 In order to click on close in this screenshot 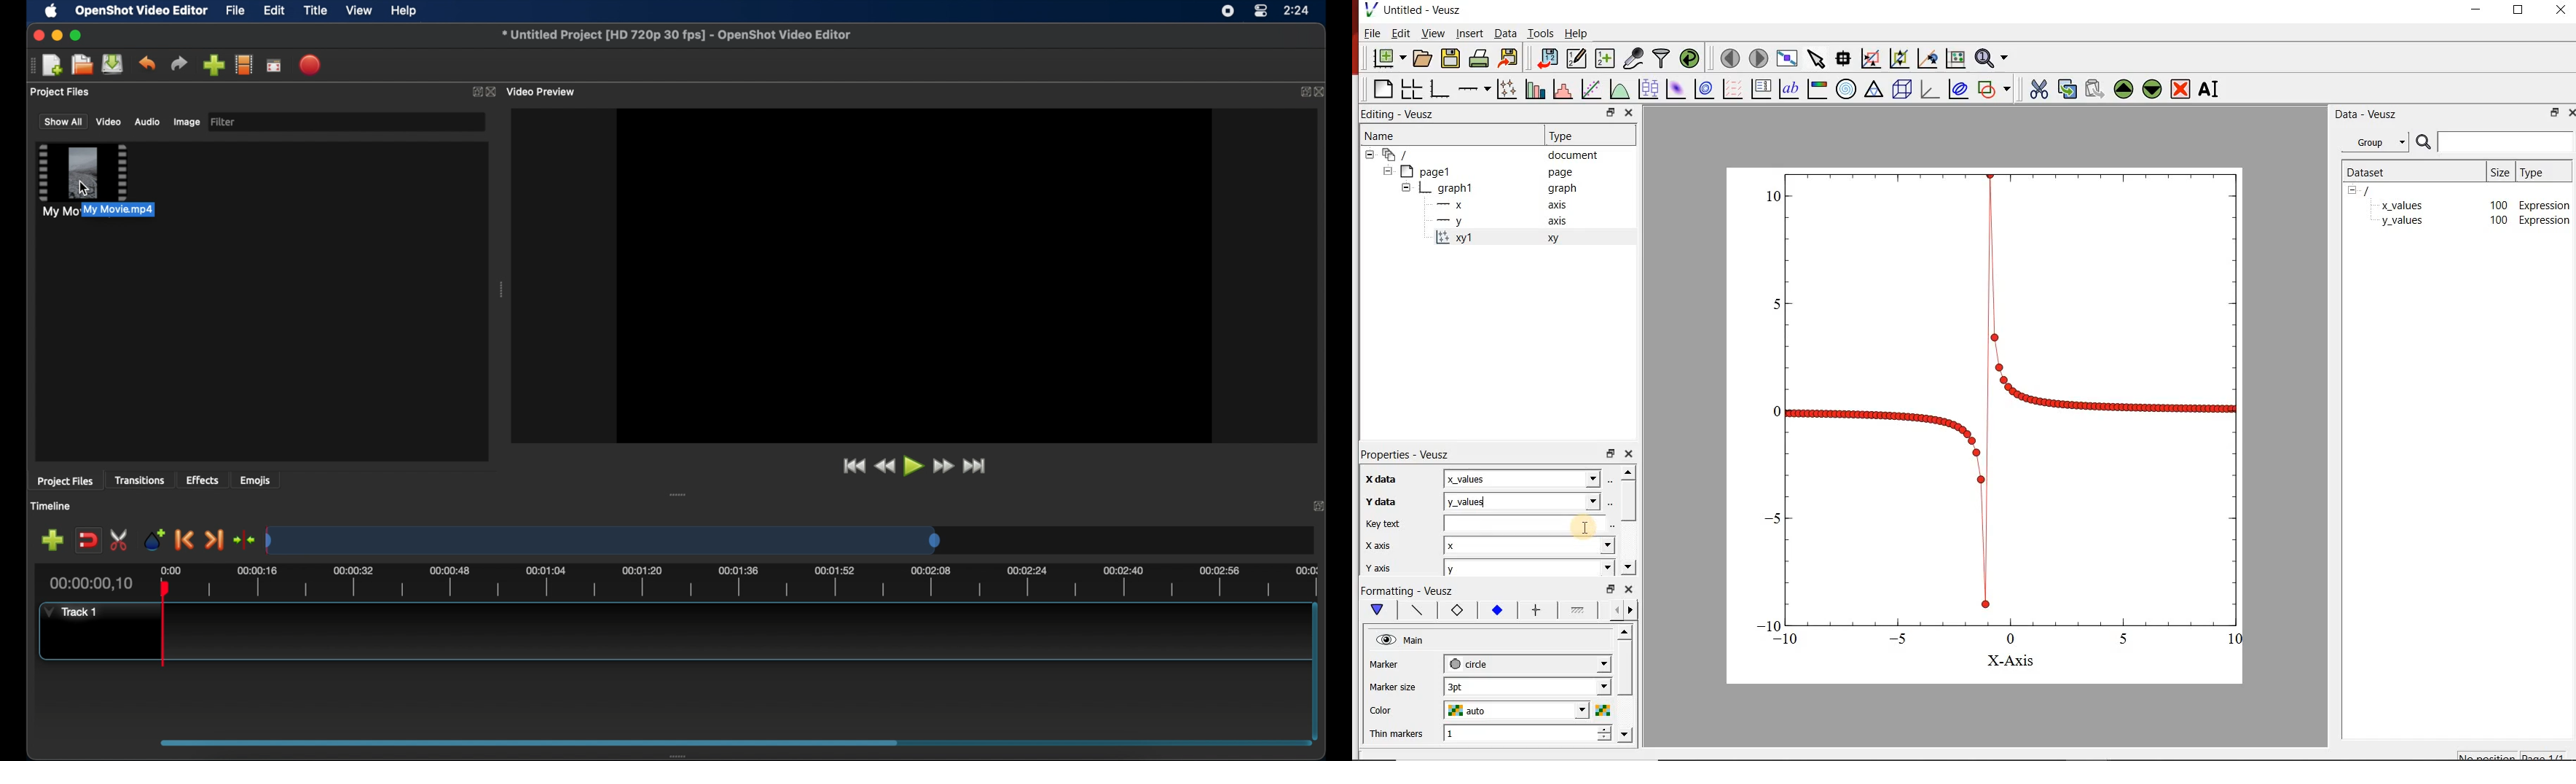, I will do `click(1629, 588)`.